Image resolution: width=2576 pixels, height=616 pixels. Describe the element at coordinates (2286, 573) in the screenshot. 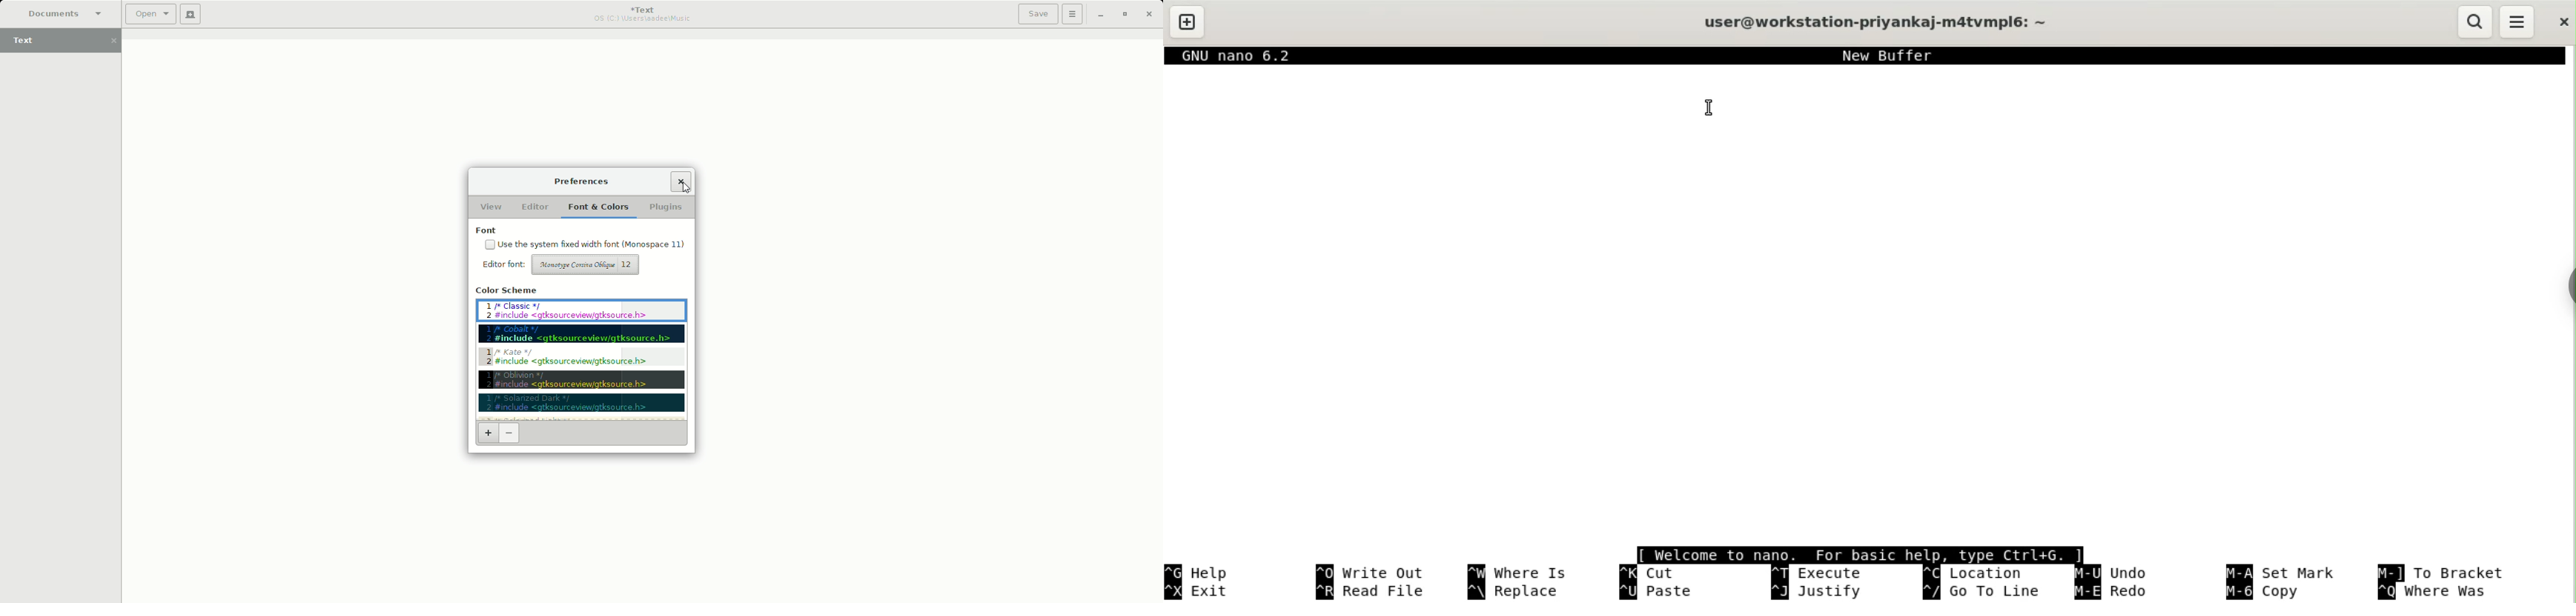

I see `set mark` at that location.